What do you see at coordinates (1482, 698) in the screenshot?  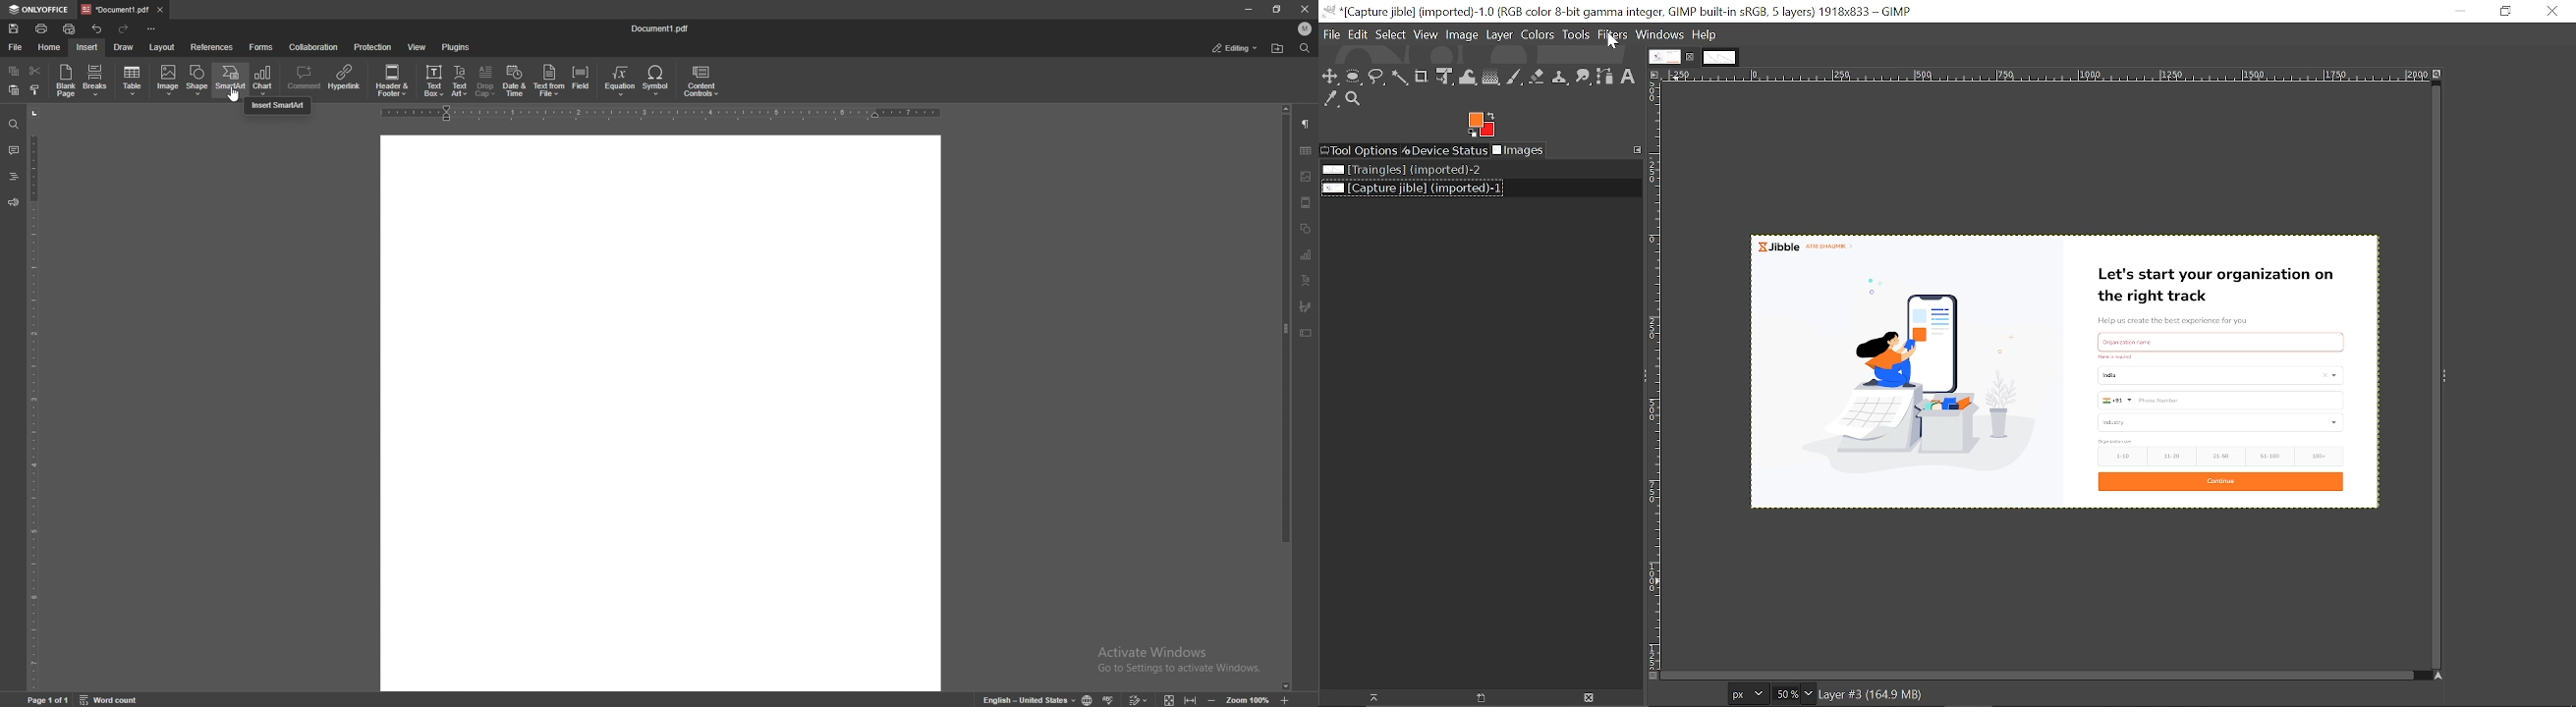 I see `Raise the image display` at bounding box center [1482, 698].